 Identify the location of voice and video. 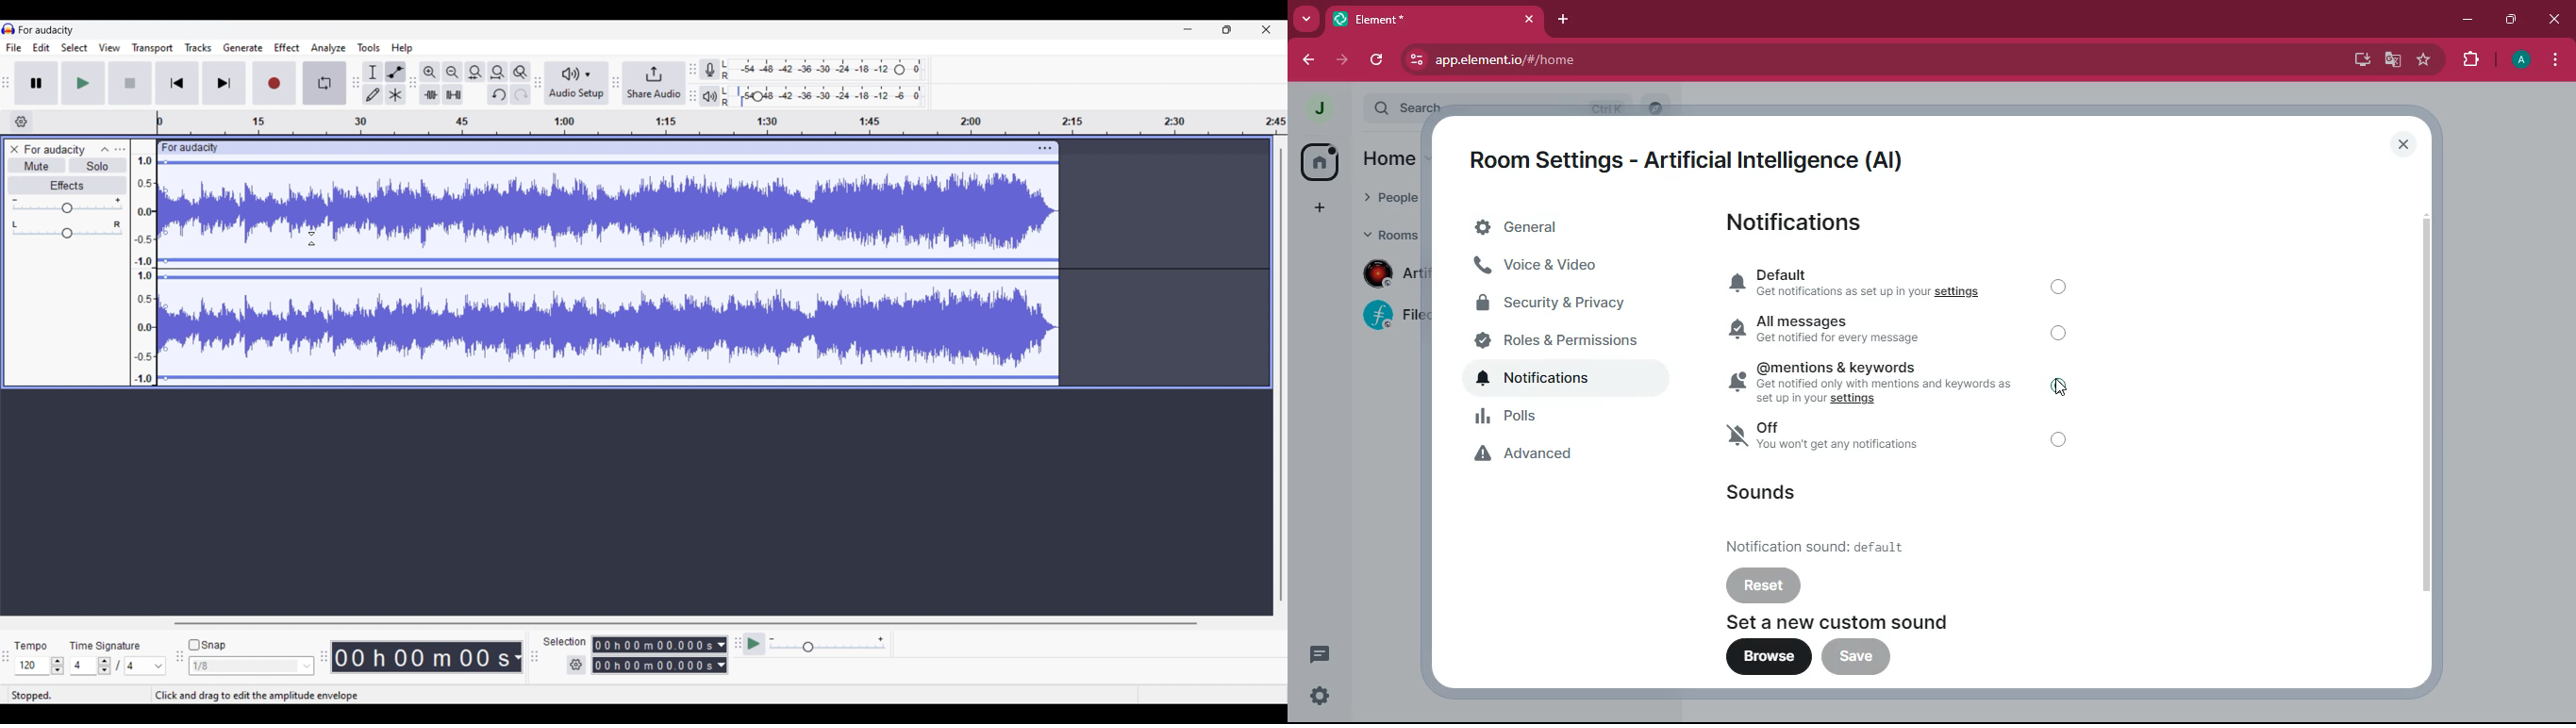
(1565, 268).